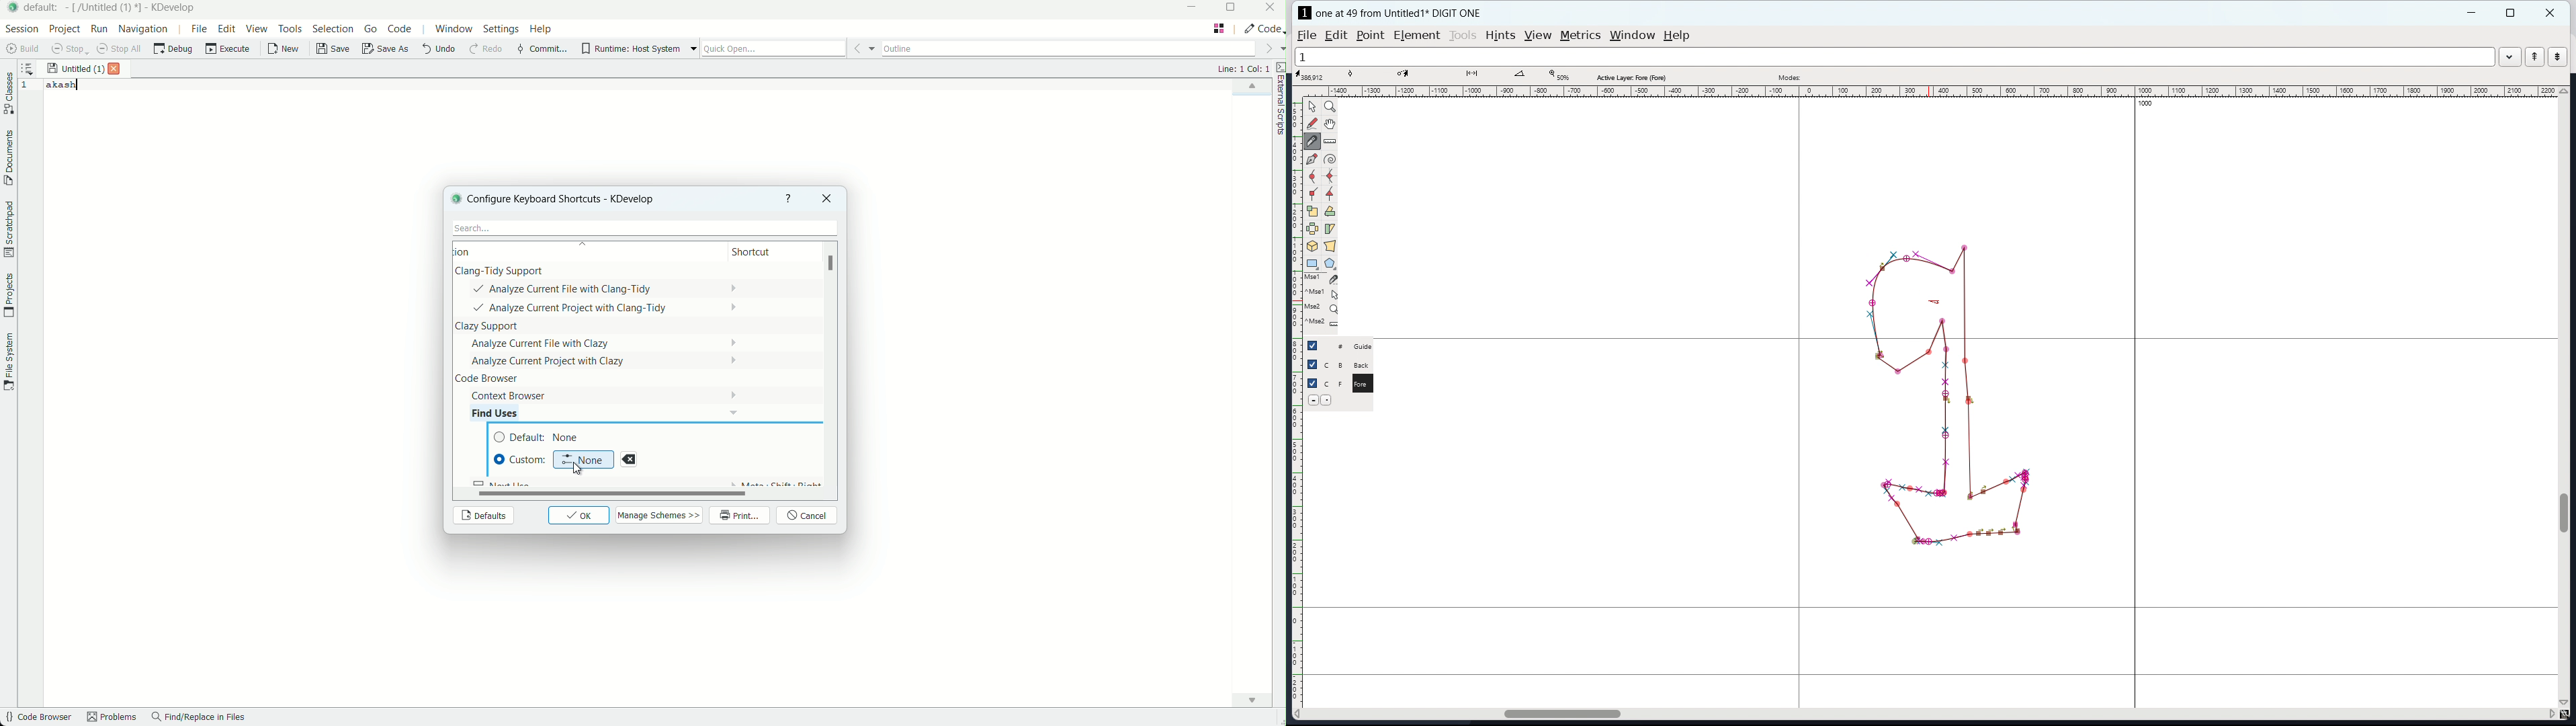 The width and height of the screenshot is (2576, 728). What do you see at coordinates (372, 29) in the screenshot?
I see `go menu` at bounding box center [372, 29].